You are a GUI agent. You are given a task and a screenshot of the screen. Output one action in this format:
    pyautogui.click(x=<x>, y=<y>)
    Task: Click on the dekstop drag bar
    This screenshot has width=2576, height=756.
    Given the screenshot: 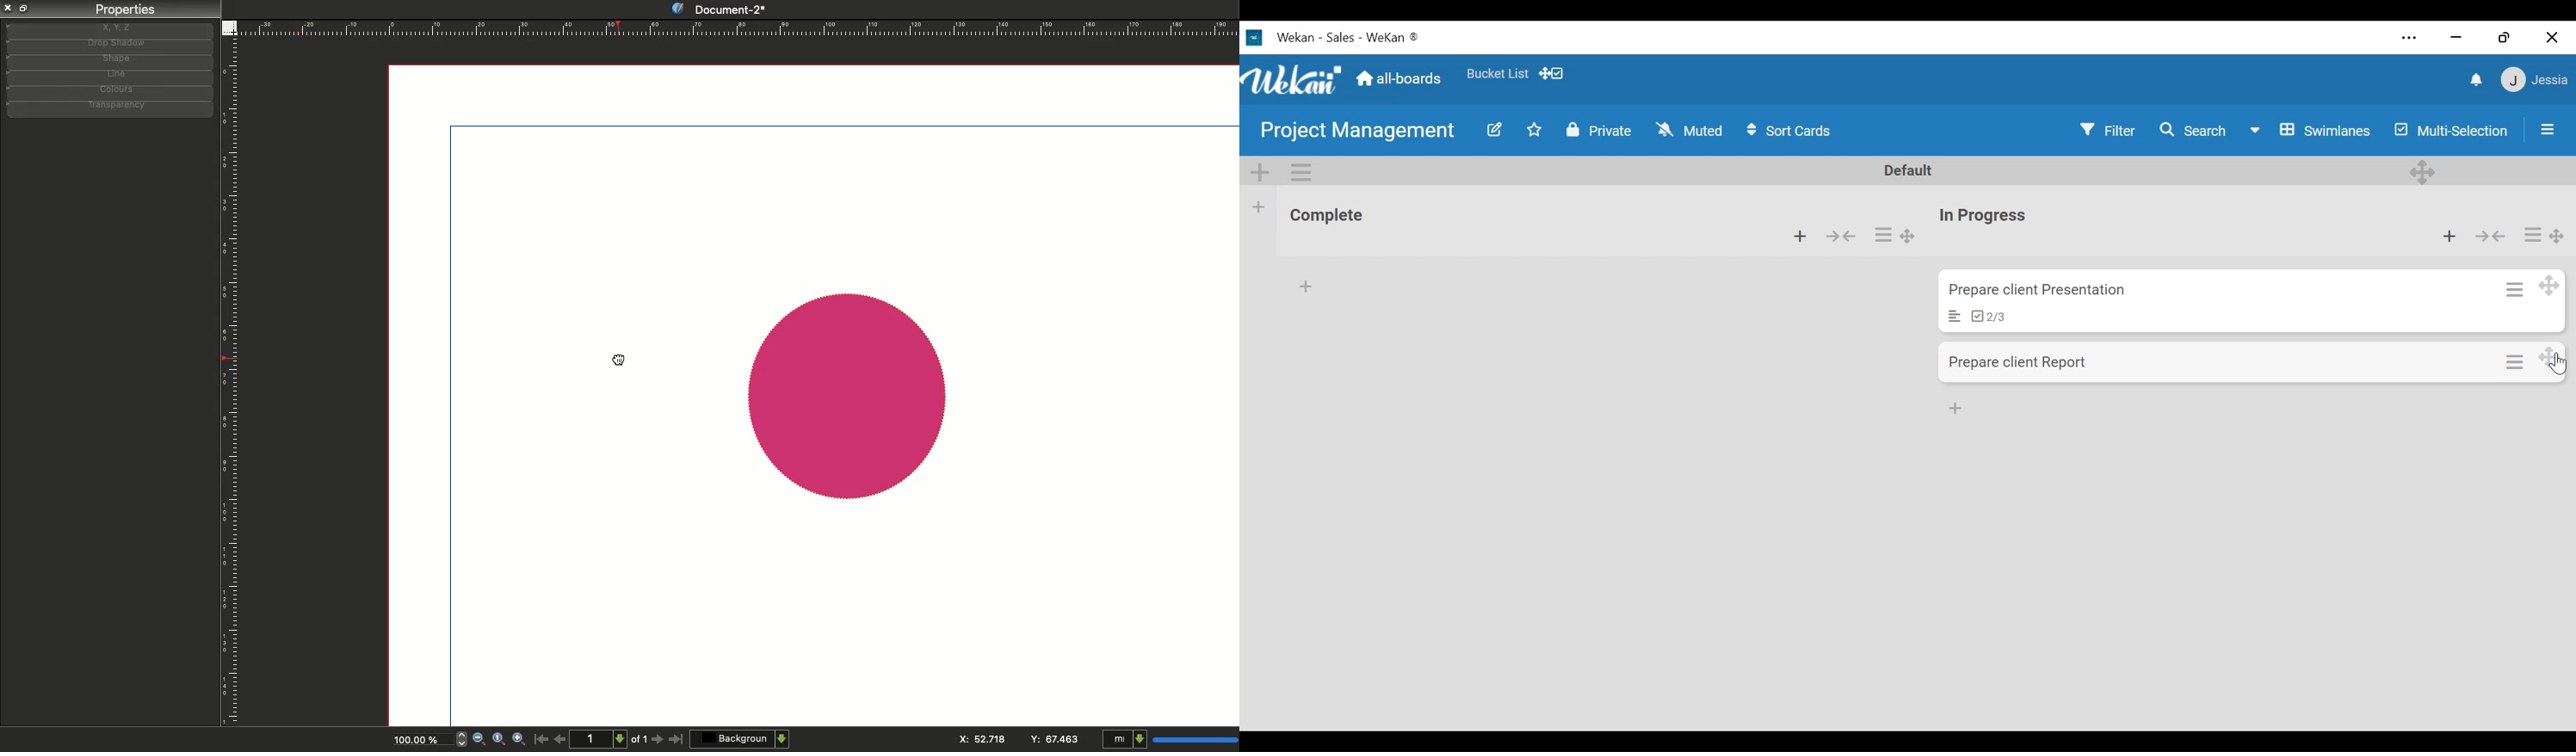 What is the action you would take?
    pyautogui.click(x=1558, y=74)
    